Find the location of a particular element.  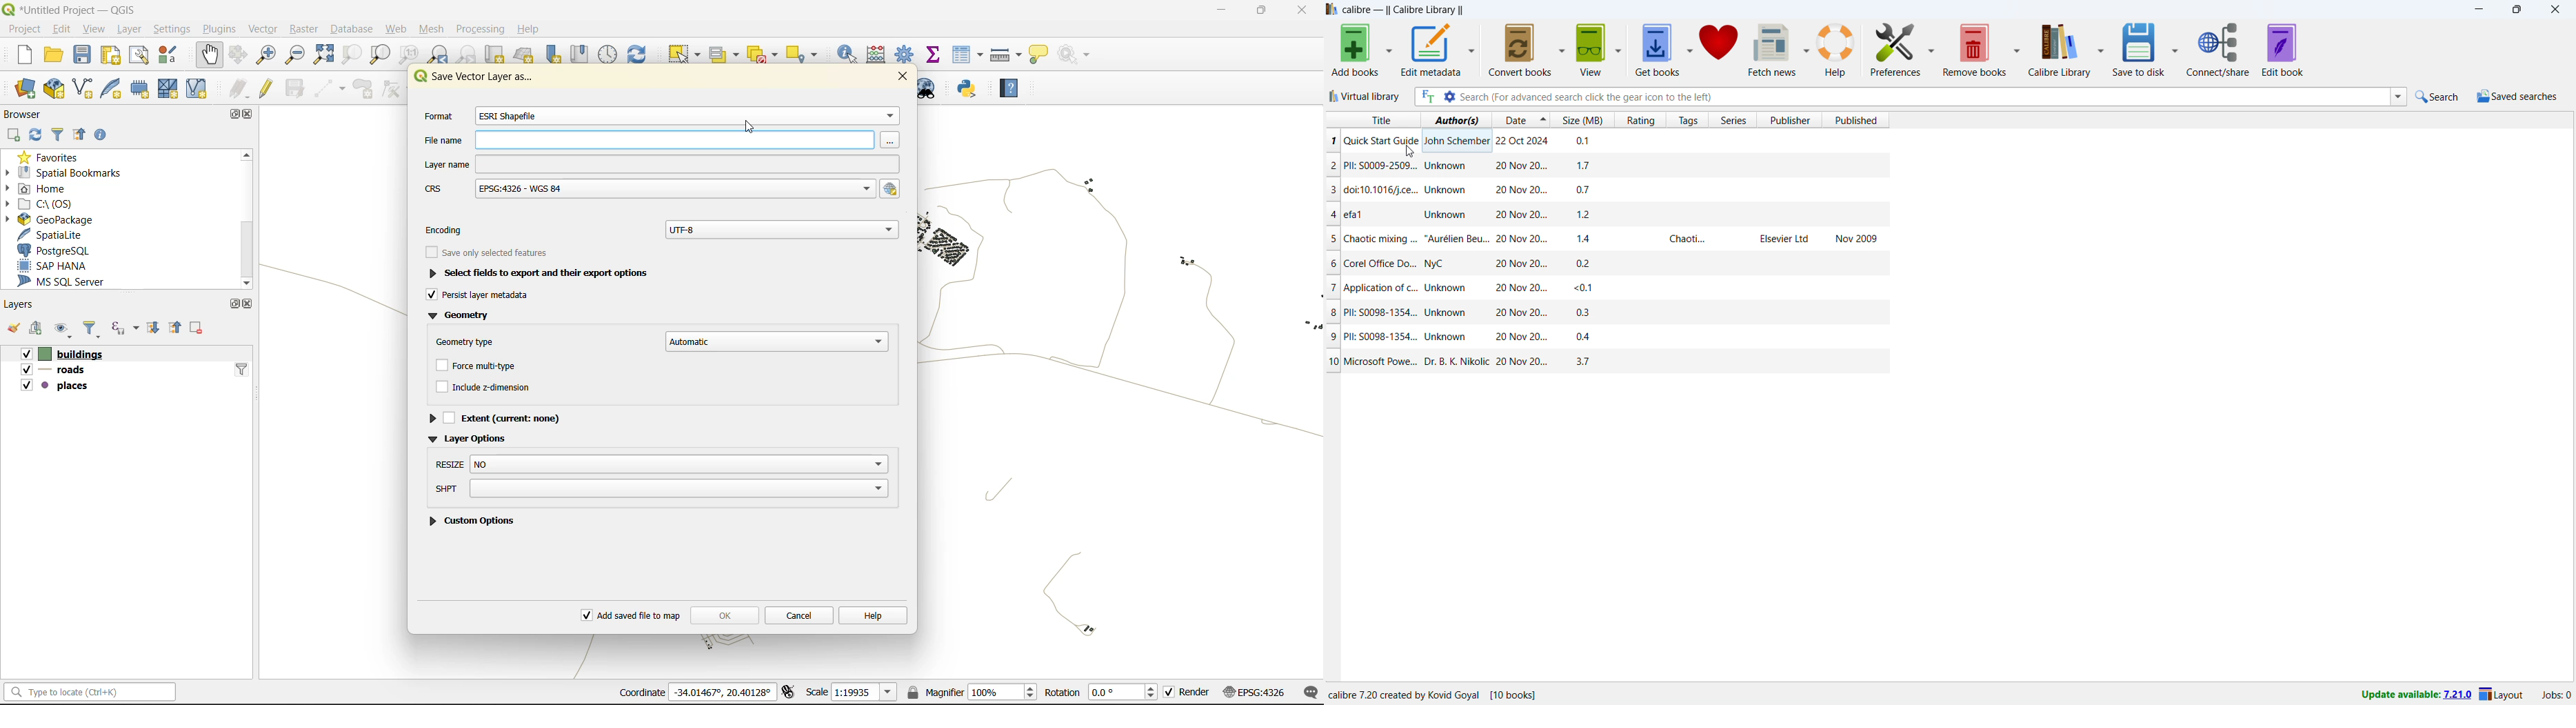

add books is located at coordinates (1355, 49).